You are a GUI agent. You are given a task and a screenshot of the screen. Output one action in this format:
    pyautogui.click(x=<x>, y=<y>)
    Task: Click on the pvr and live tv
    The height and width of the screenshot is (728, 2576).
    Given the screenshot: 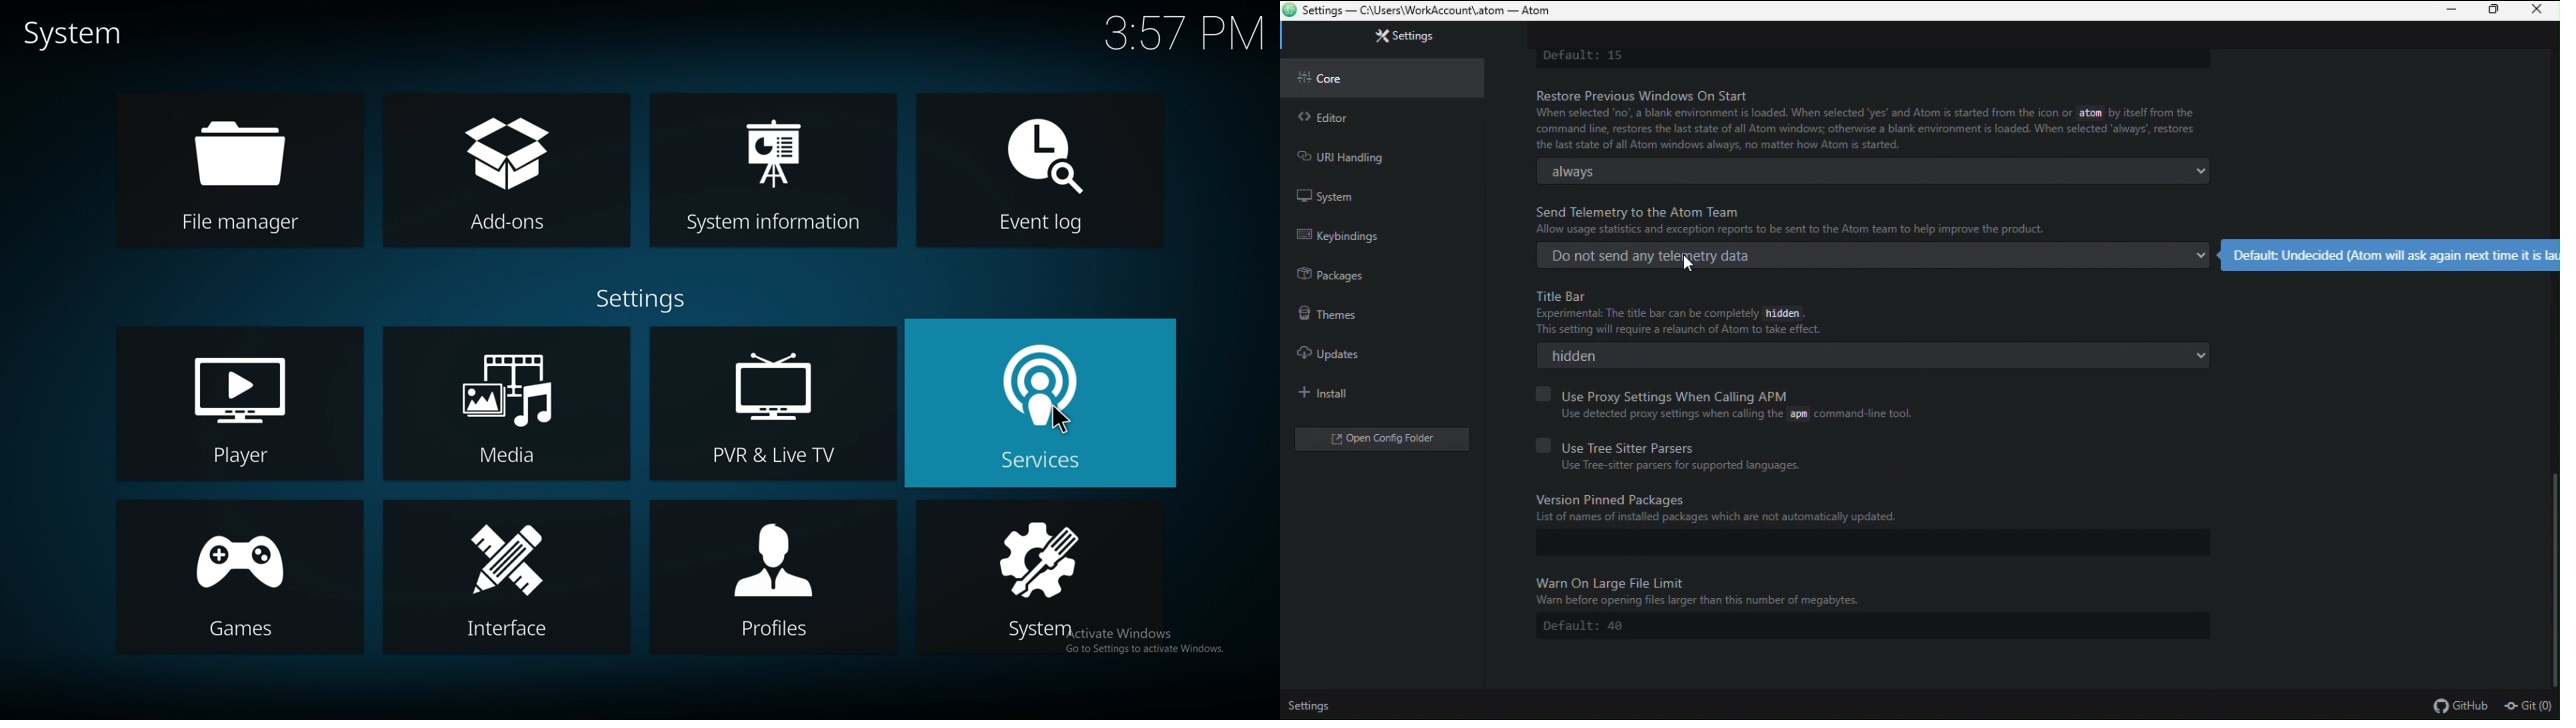 What is the action you would take?
    pyautogui.click(x=774, y=402)
    